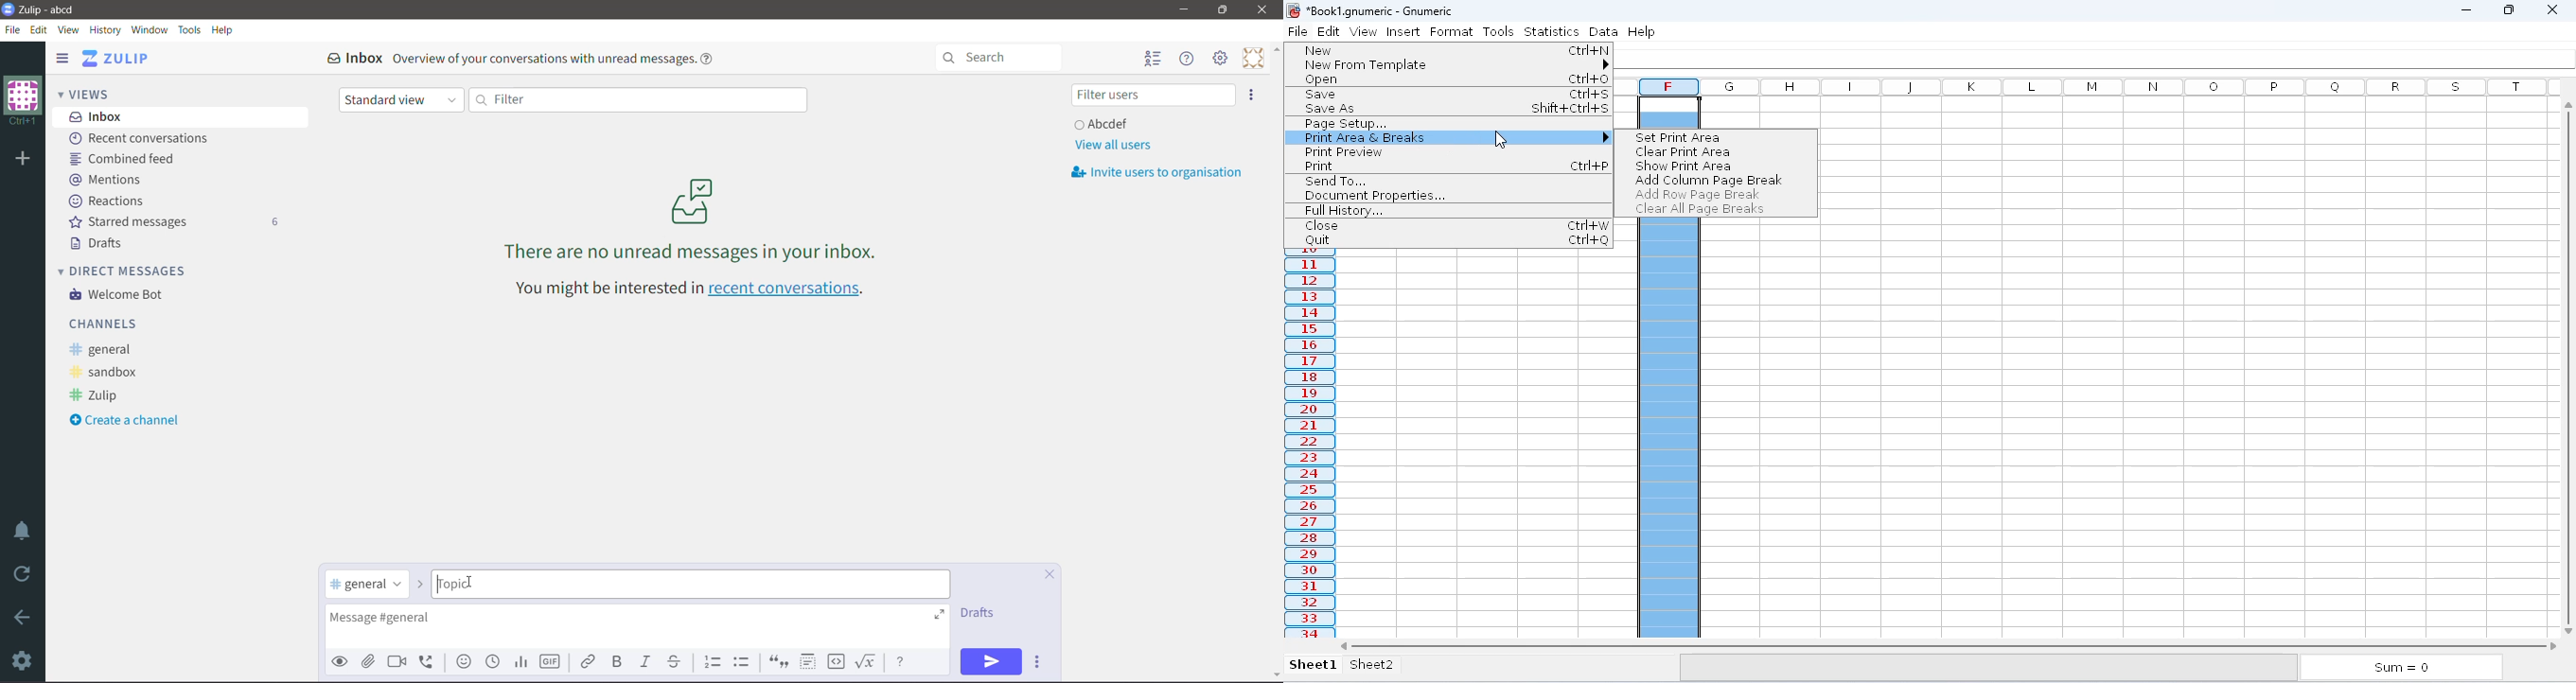 This screenshot has width=2576, height=700. Describe the element at coordinates (1501, 141) in the screenshot. I see `cursor` at that location.